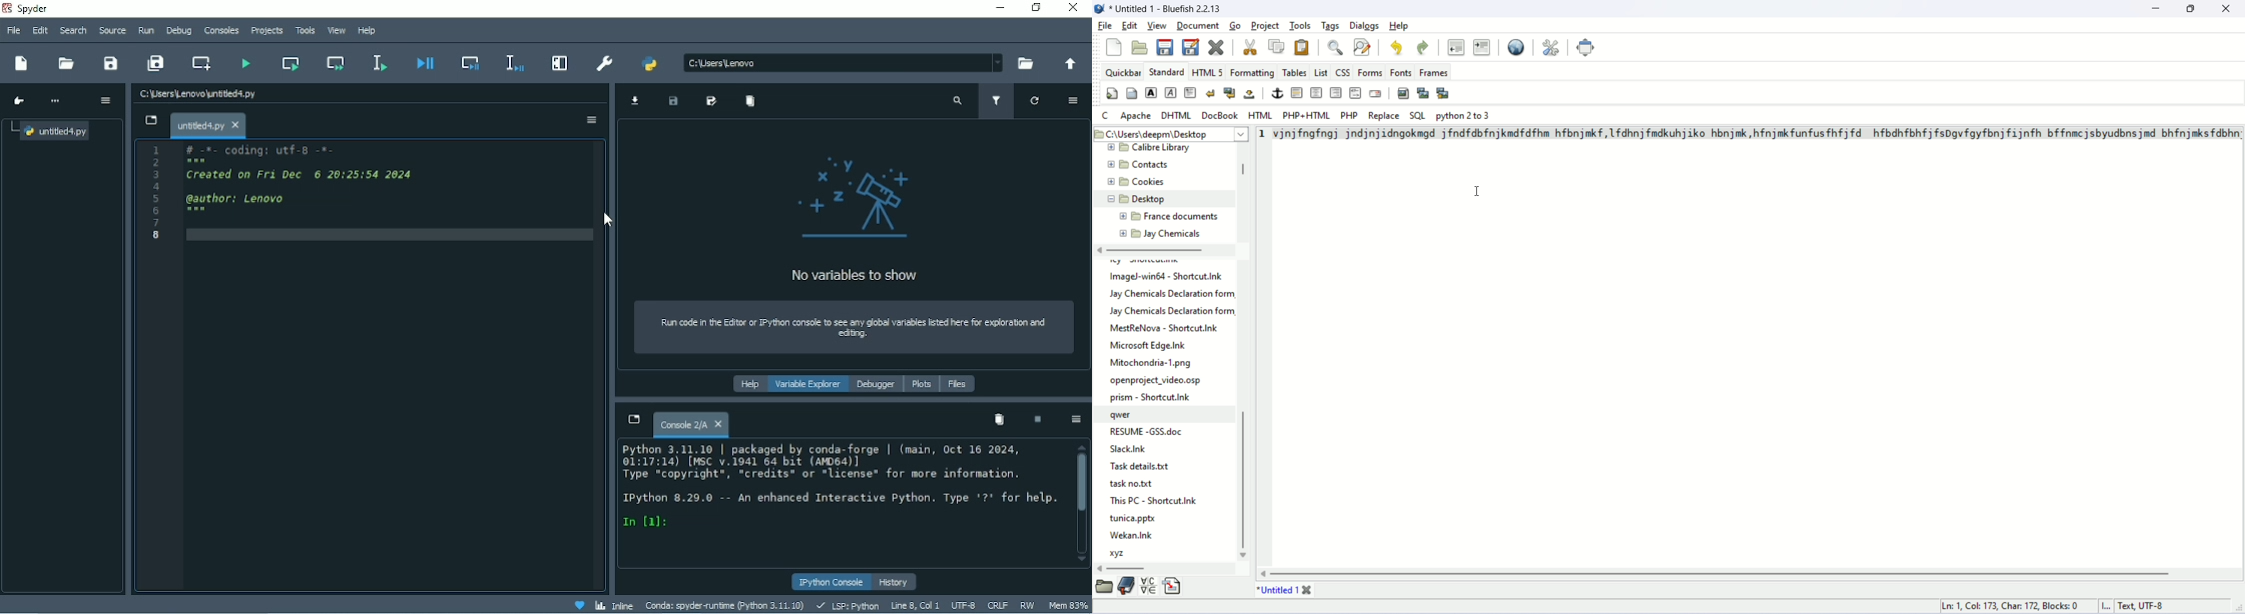  What do you see at coordinates (309, 175) in the screenshot?
I see `Created on date and time` at bounding box center [309, 175].